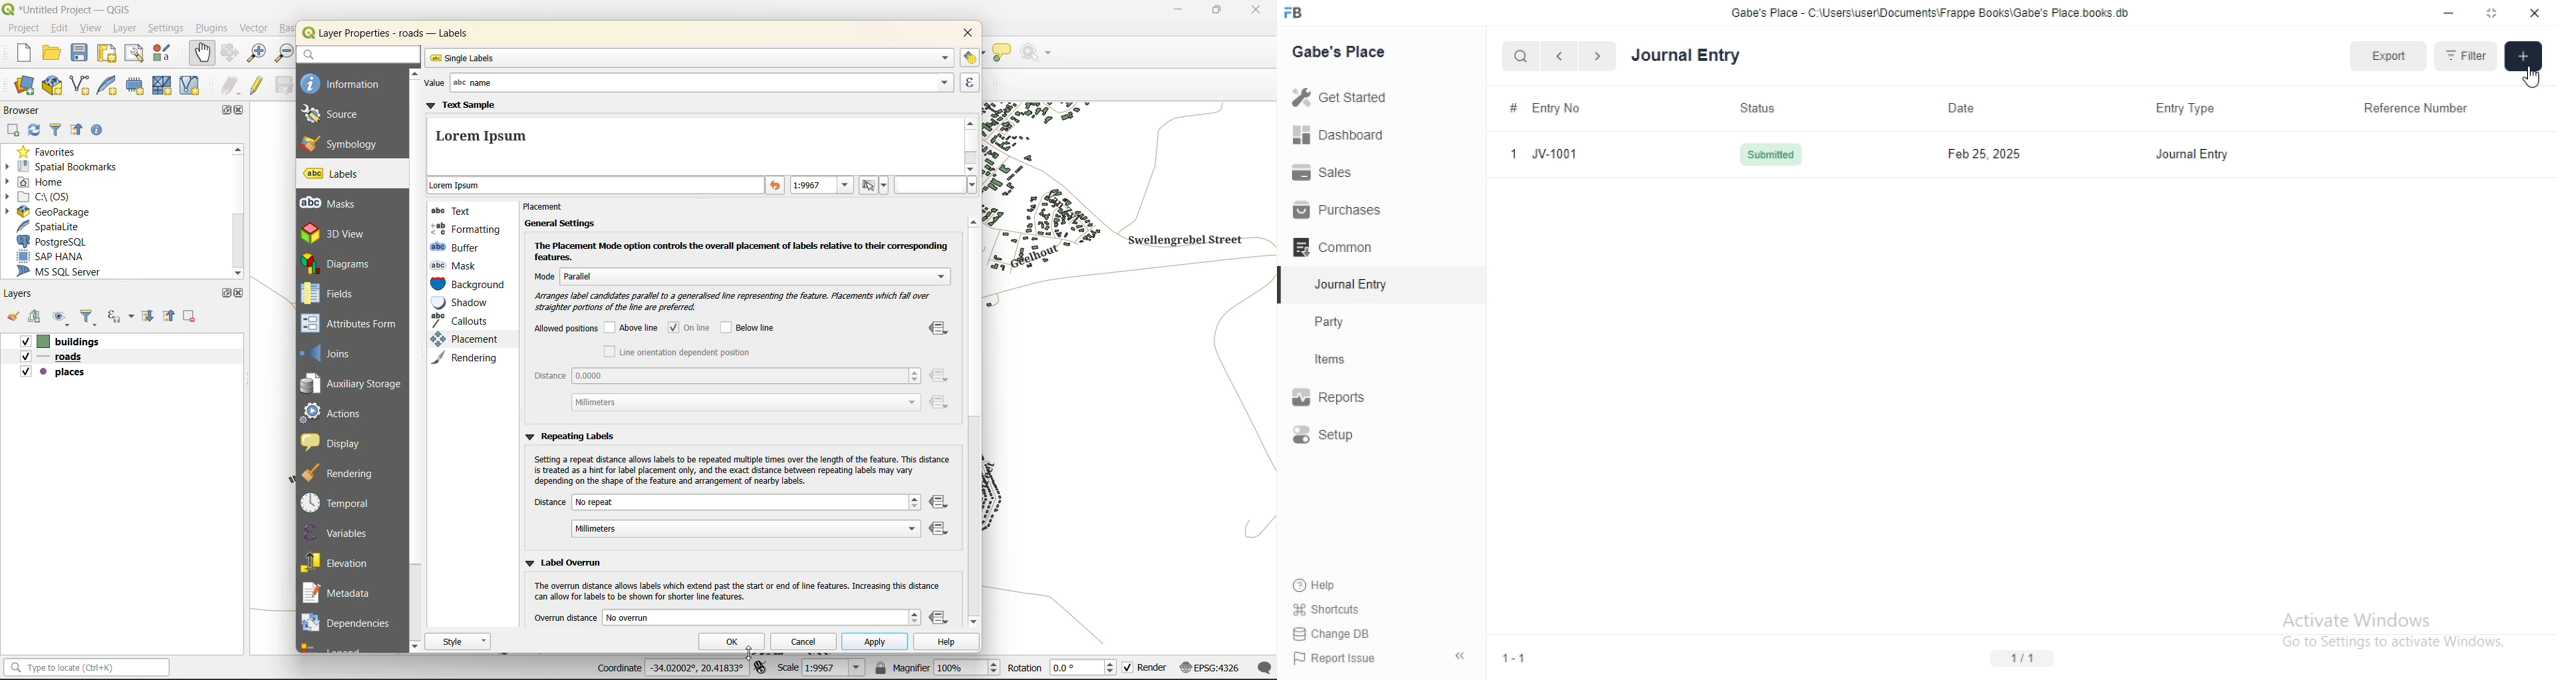  Describe the element at coordinates (80, 53) in the screenshot. I see `save` at that location.